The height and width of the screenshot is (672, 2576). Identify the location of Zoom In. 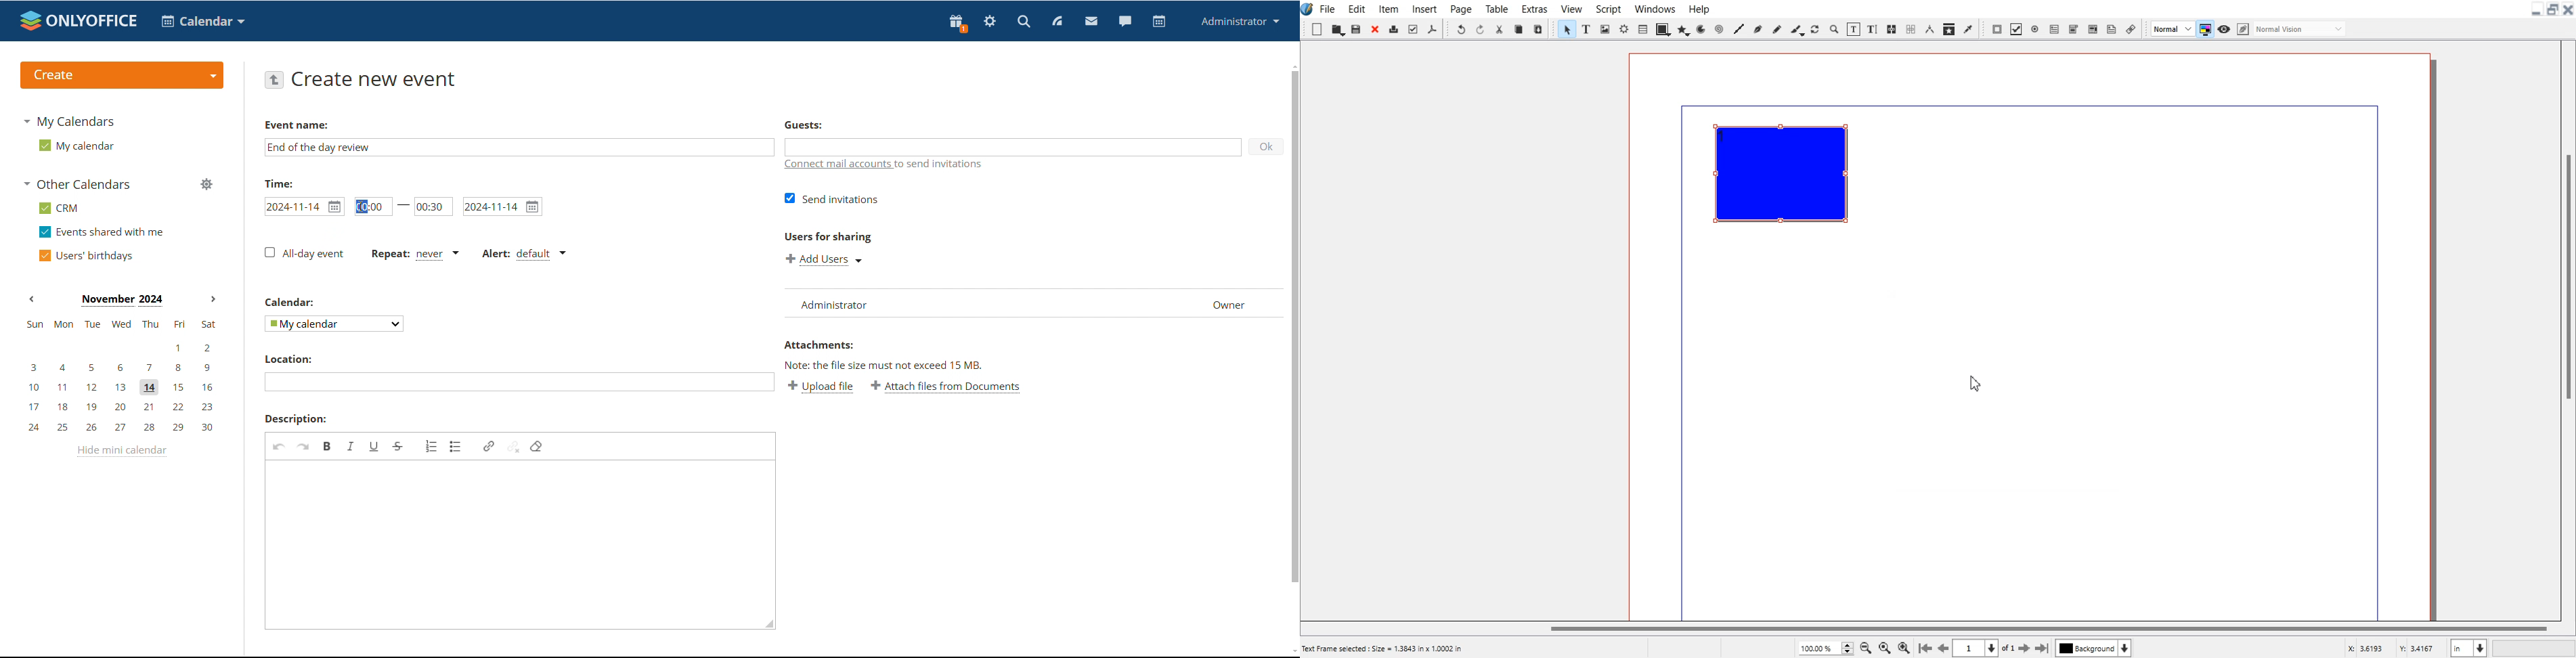
(1904, 647).